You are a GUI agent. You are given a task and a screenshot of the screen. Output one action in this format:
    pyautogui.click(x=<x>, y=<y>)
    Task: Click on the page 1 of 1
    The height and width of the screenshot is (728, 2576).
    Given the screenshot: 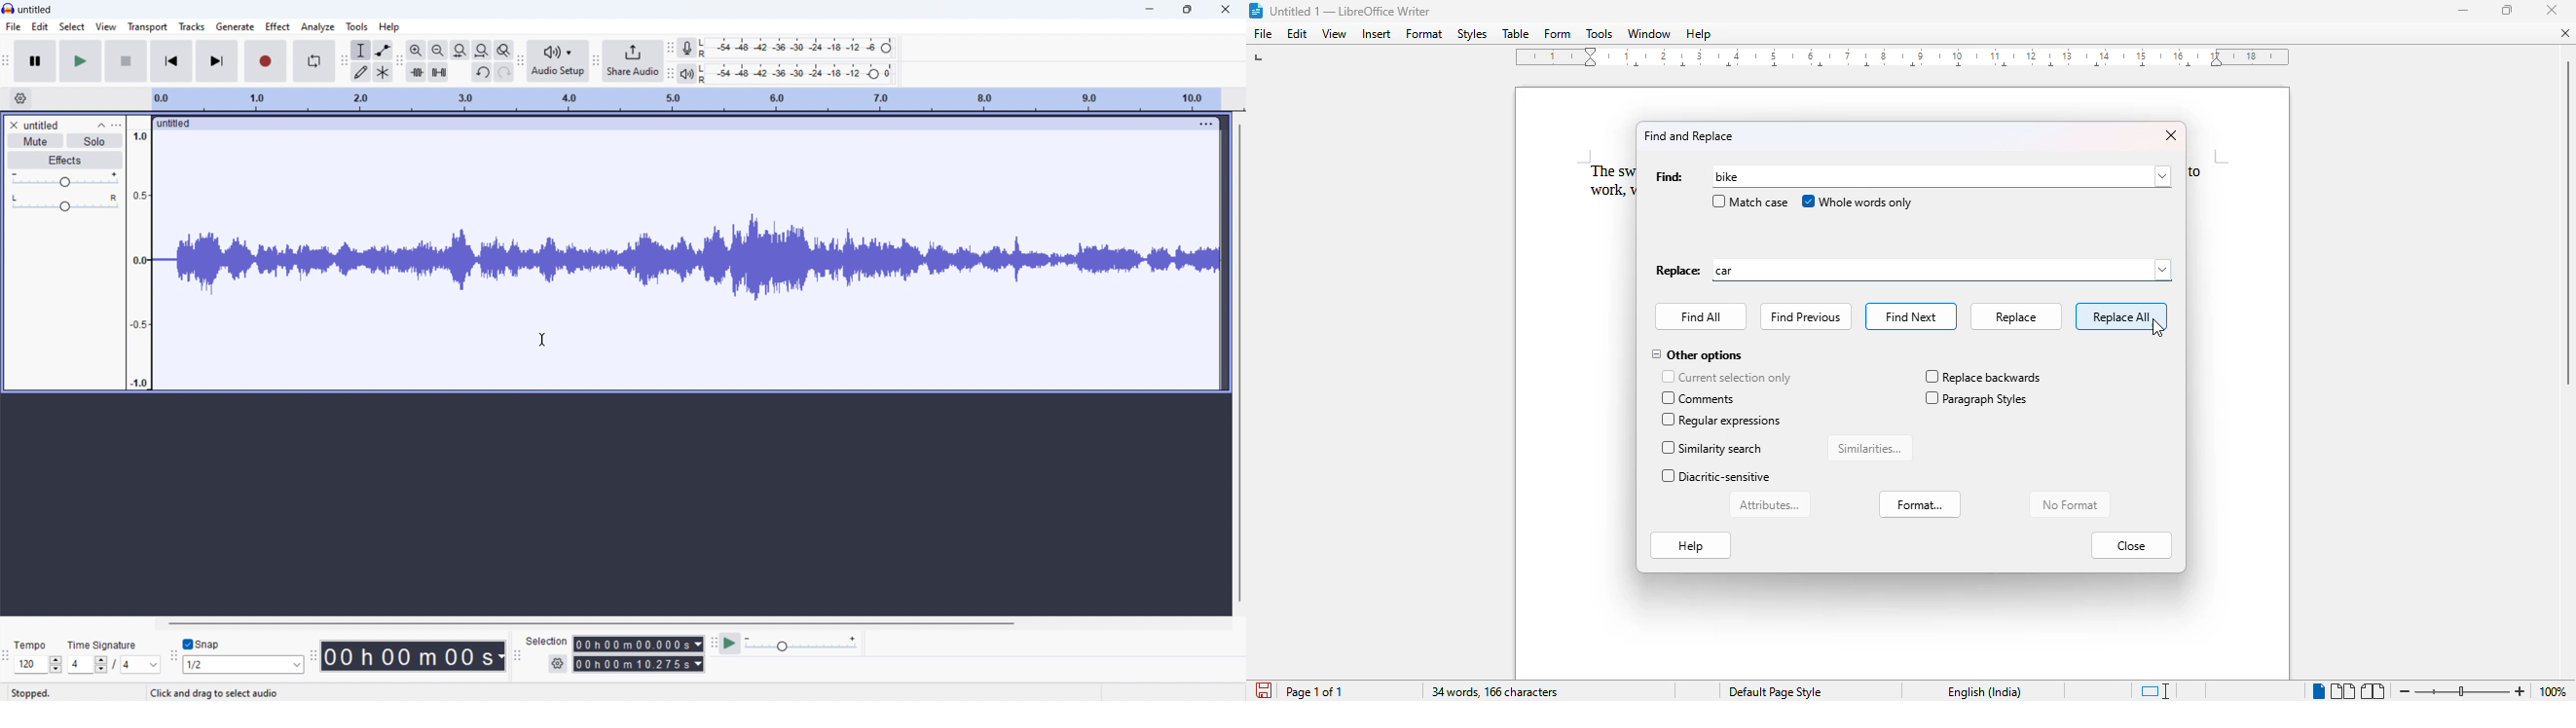 What is the action you would take?
    pyautogui.click(x=1314, y=691)
    